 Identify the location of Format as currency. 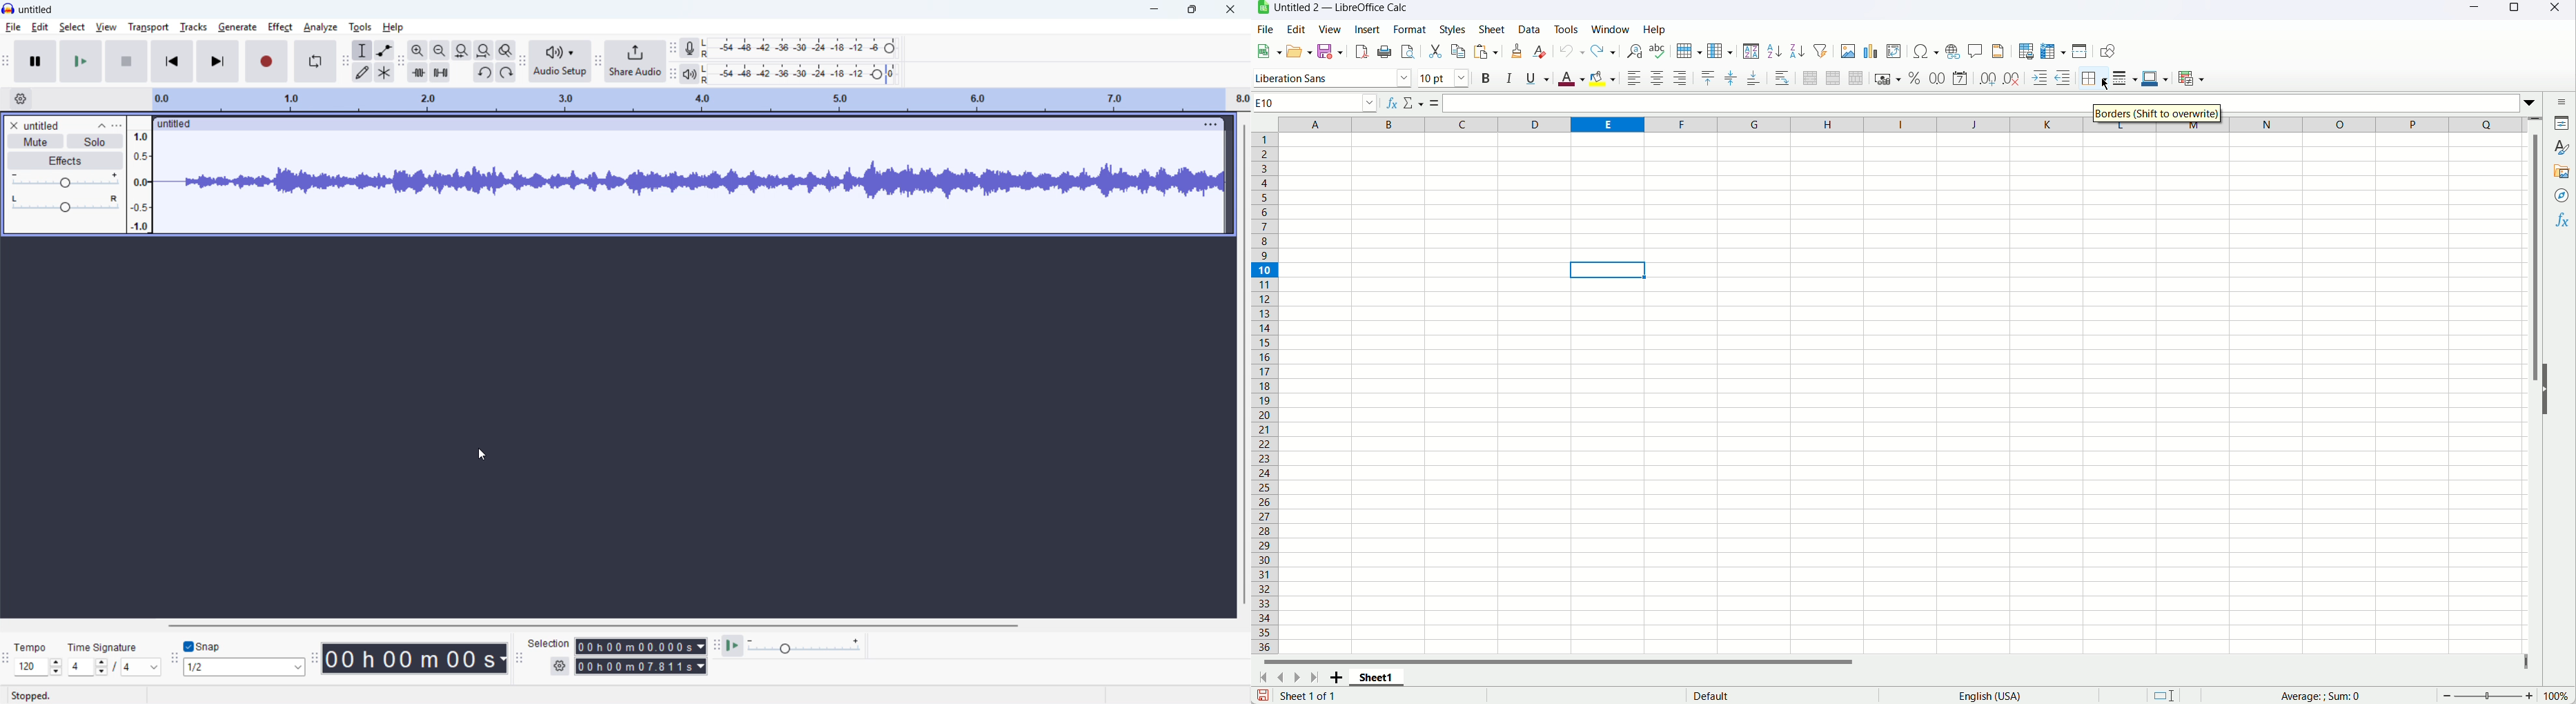
(1888, 79).